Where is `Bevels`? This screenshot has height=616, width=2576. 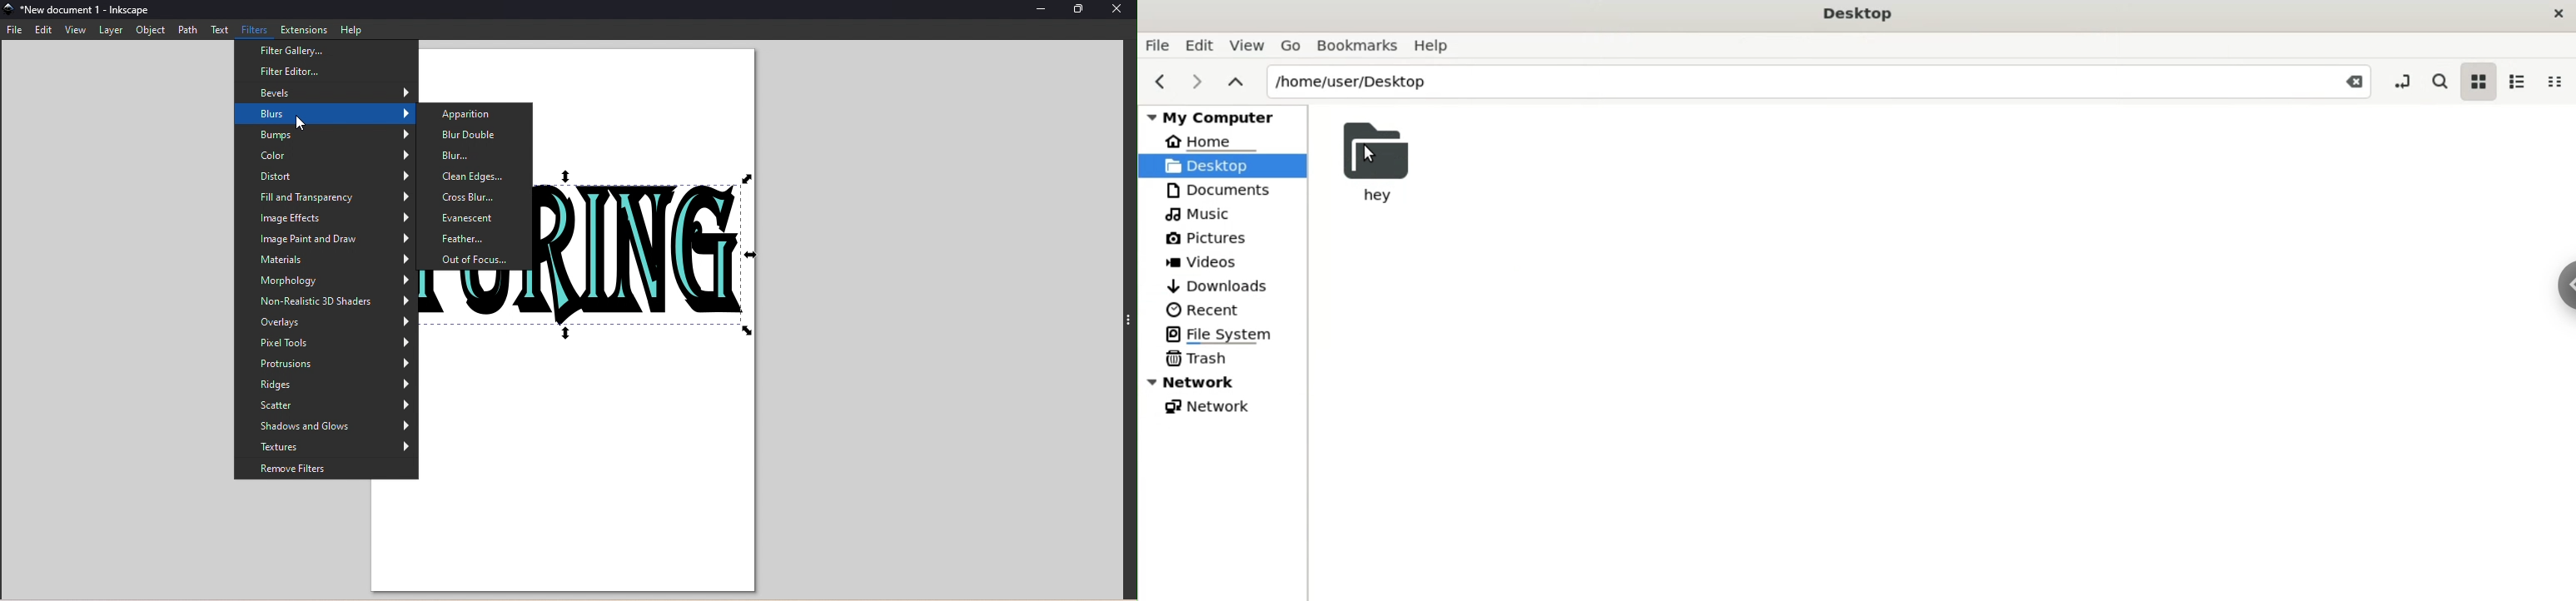
Bevels is located at coordinates (326, 92).